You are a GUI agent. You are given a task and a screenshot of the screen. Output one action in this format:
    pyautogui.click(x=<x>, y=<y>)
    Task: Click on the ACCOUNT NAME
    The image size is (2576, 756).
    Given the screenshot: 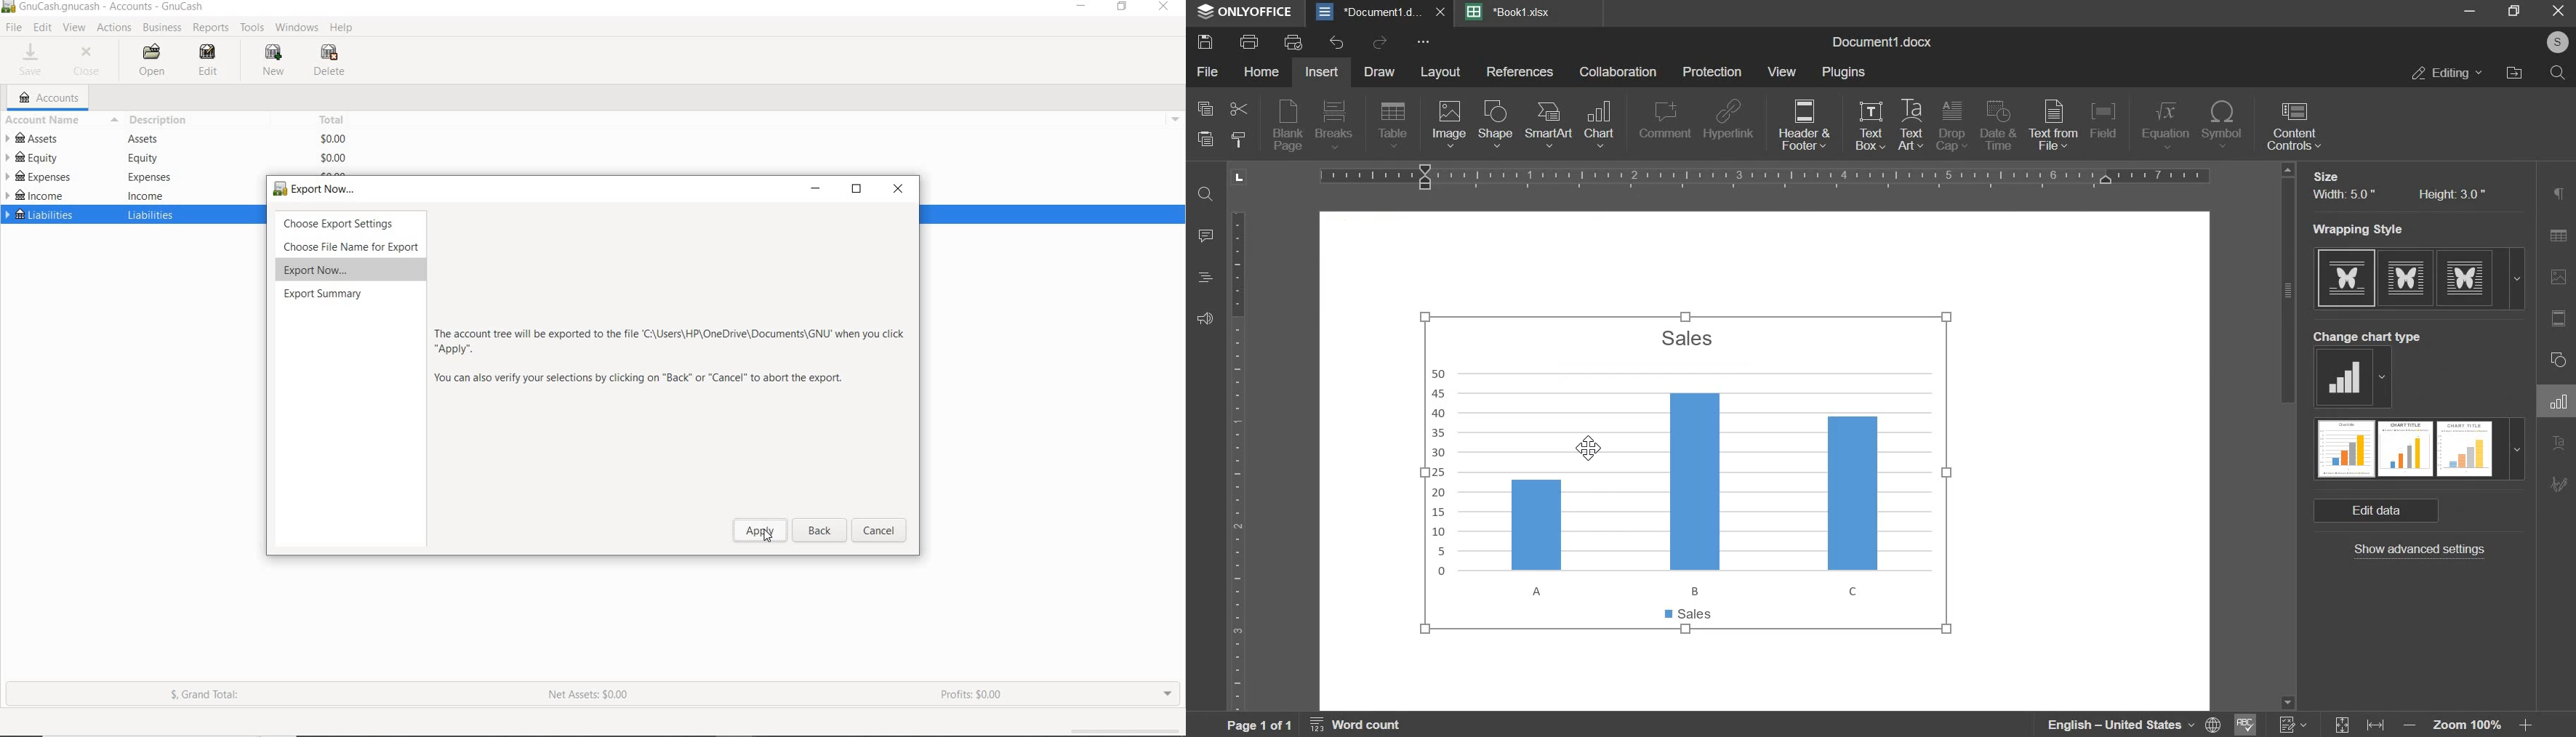 What is the action you would take?
    pyautogui.click(x=42, y=121)
    